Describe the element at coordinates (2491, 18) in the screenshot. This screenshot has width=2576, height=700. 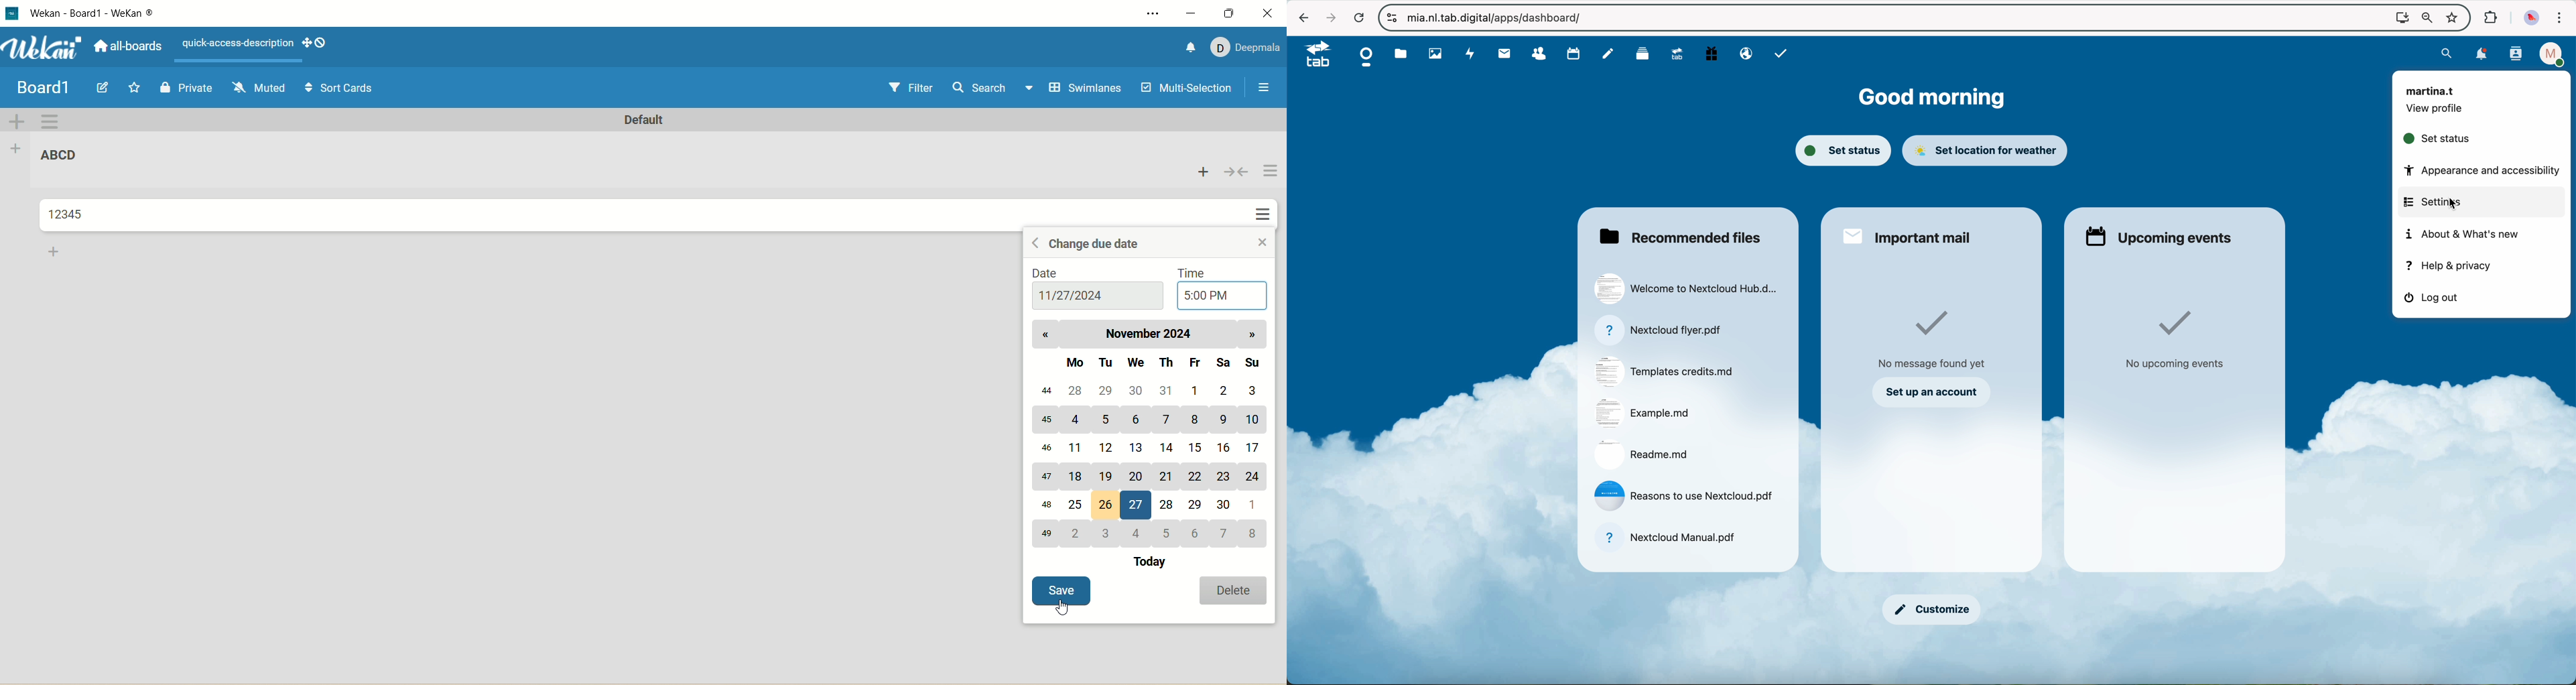
I see `extensions` at that location.